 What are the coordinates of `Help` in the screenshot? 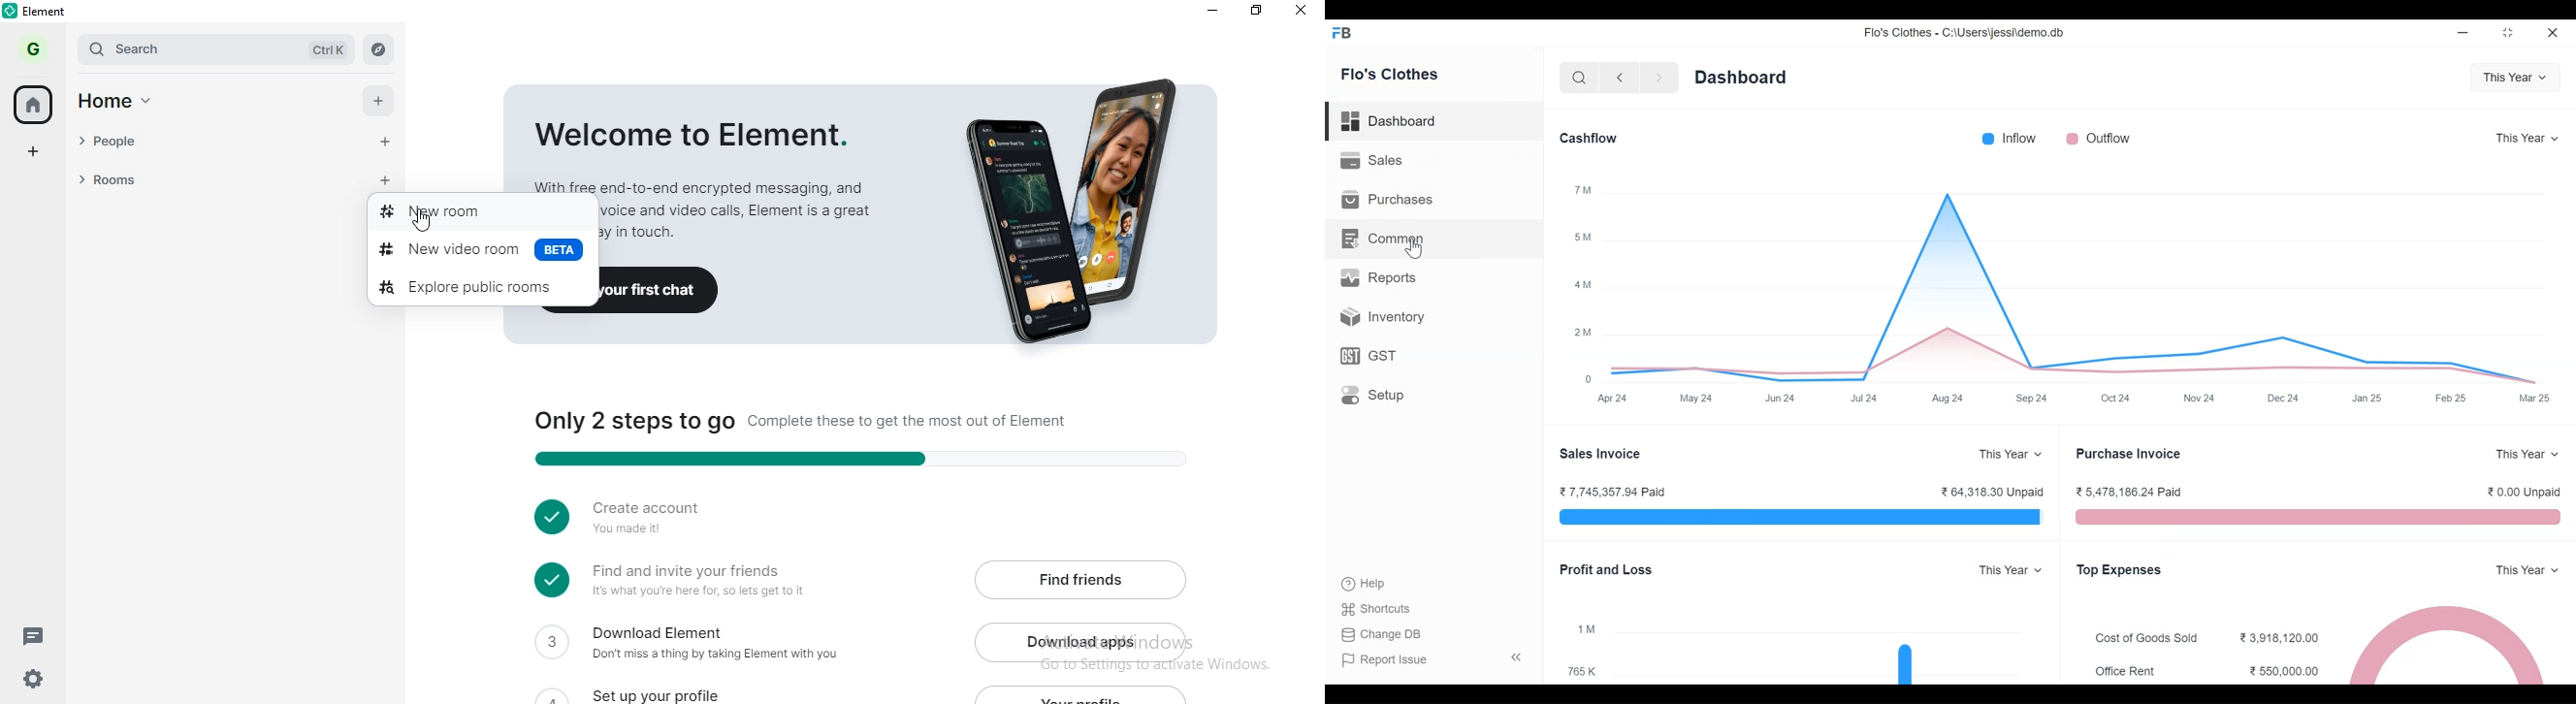 It's located at (1362, 582).